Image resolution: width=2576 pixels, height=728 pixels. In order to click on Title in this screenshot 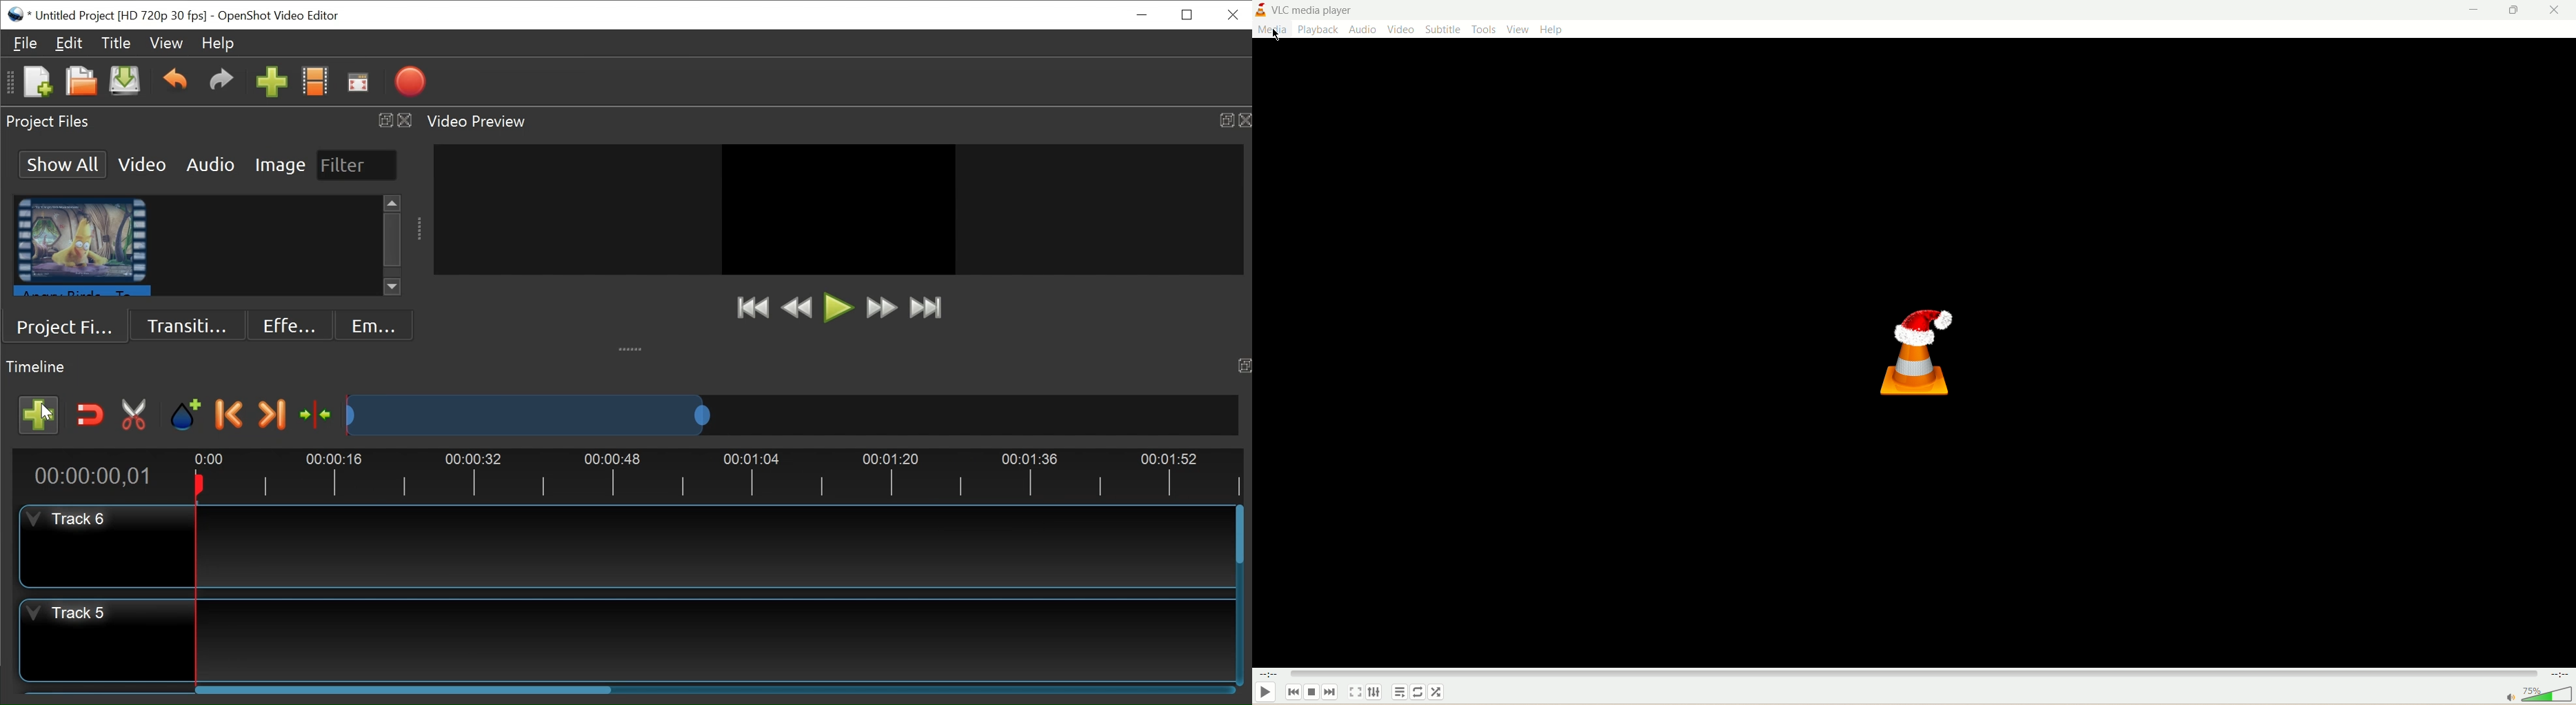, I will do `click(115, 42)`.